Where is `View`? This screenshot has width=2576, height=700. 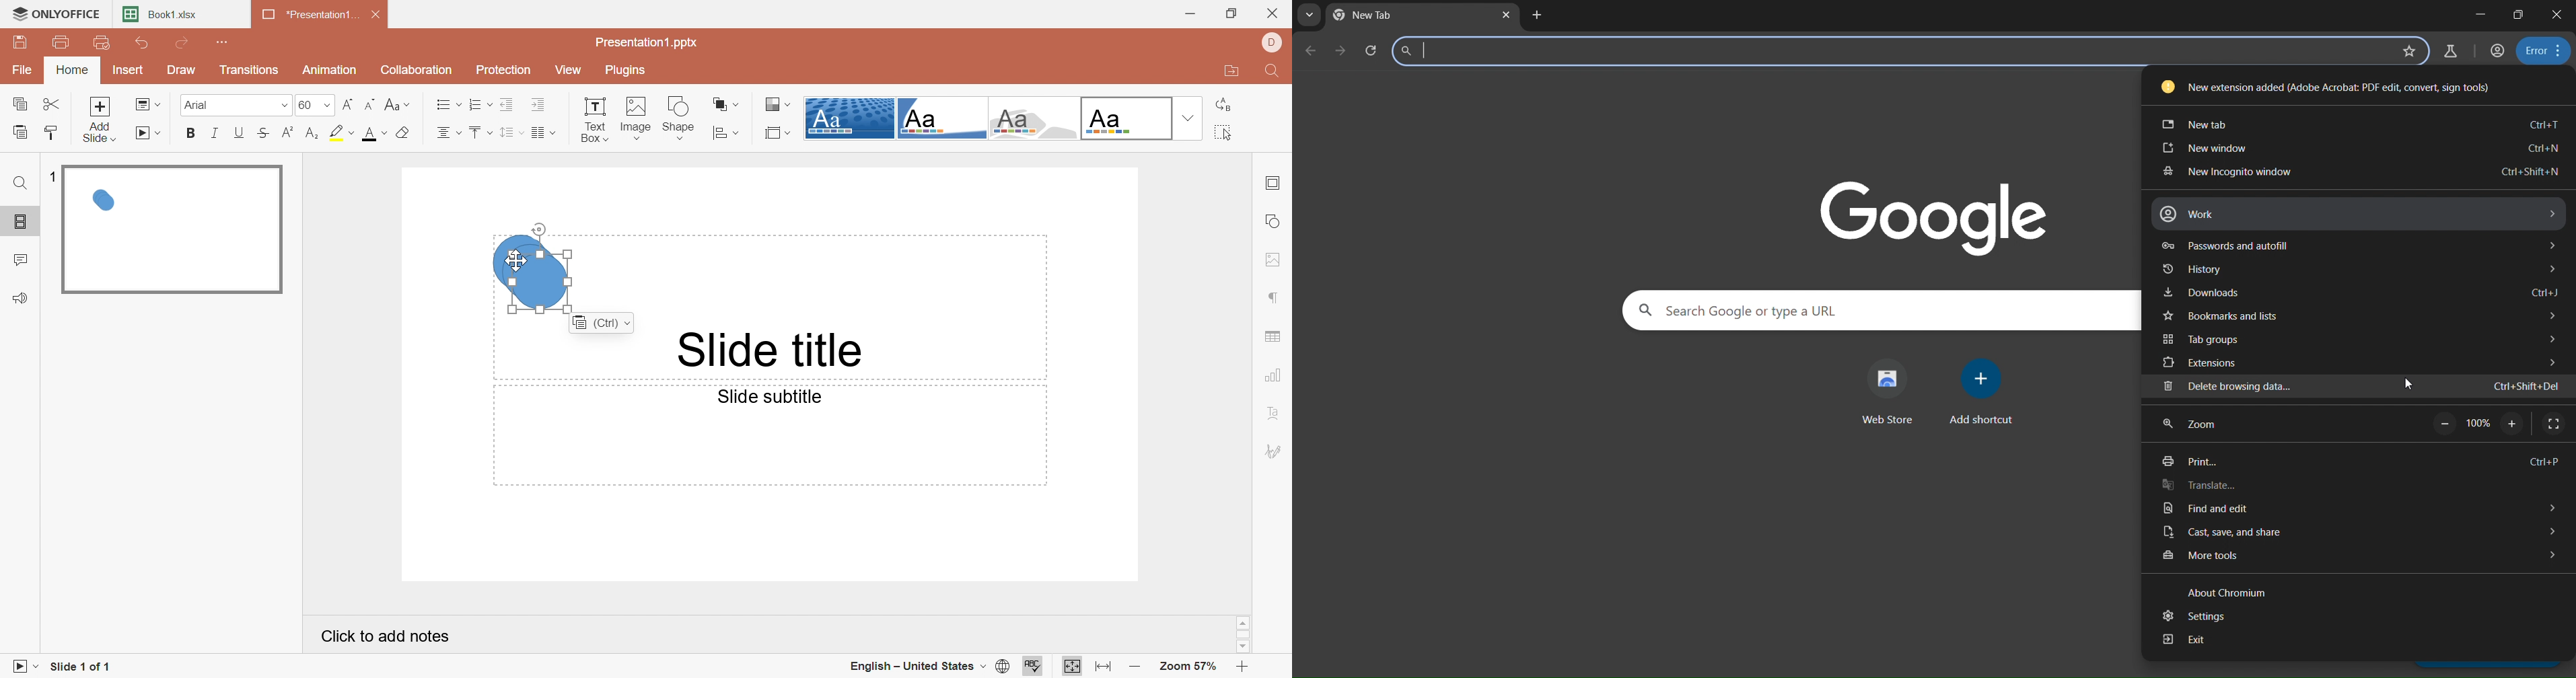 View is located at coordinates (574, 71).